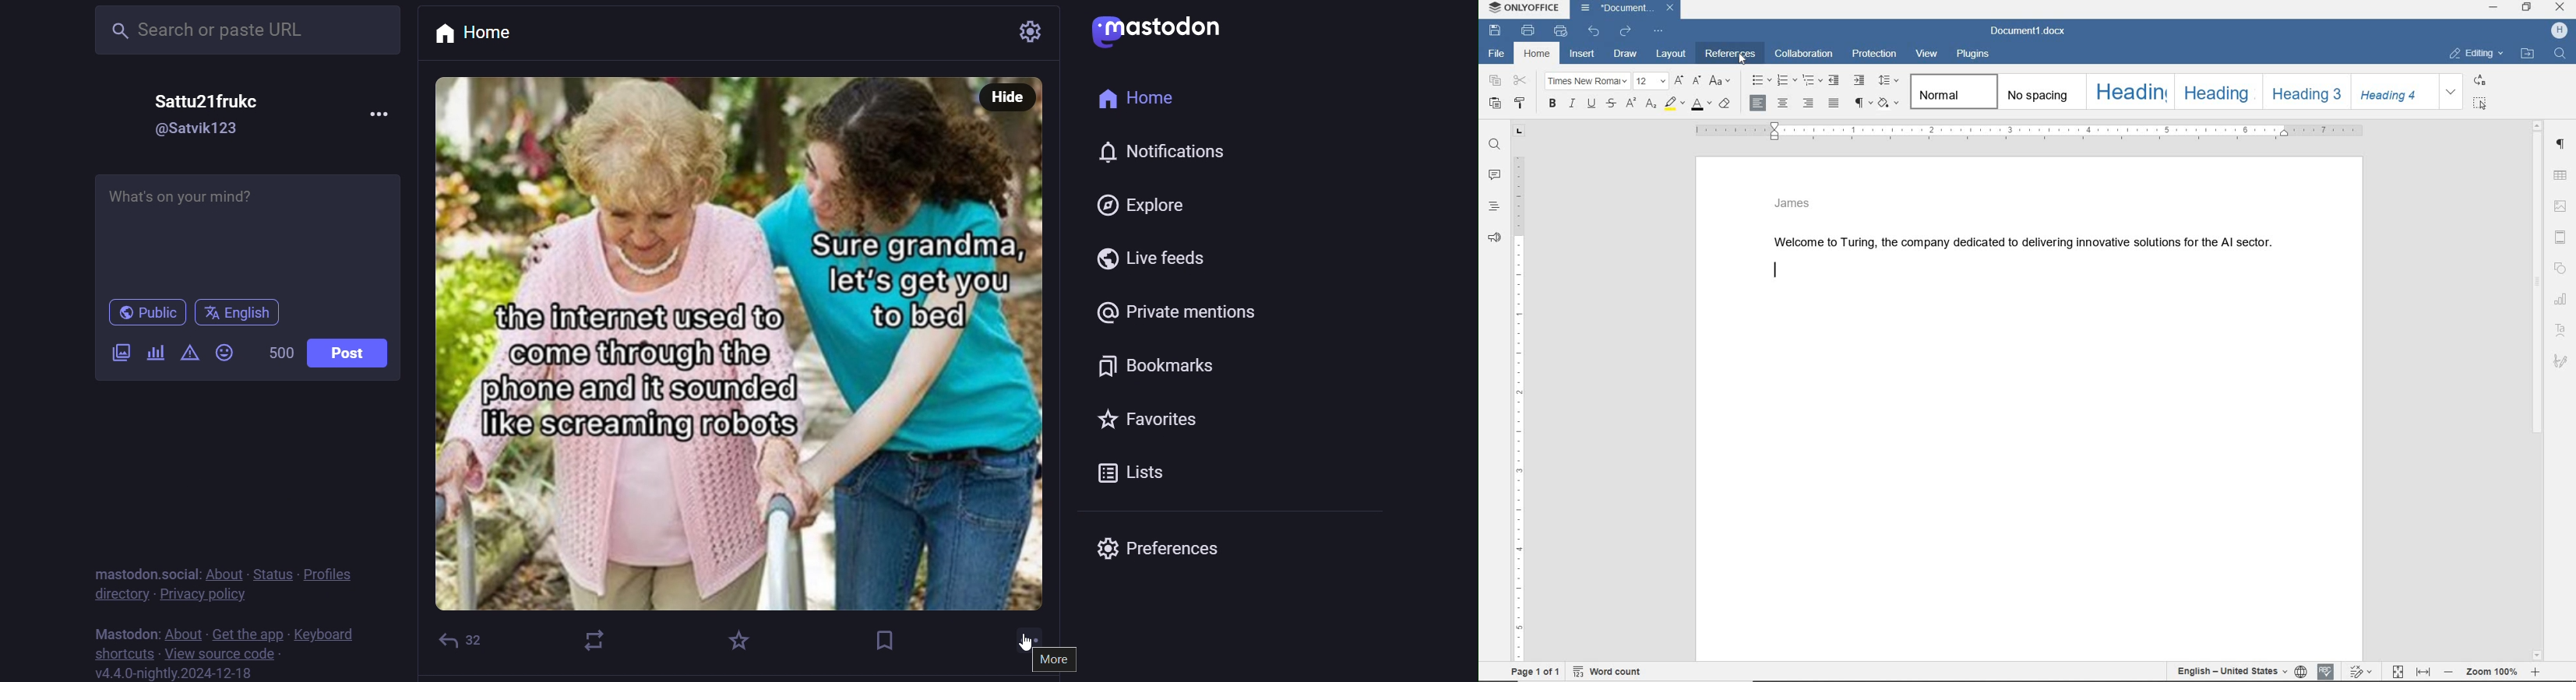 This screenshot has height=700, width=2576. Describe the element at coordinates (326, 635) in the screenshot. I see `keyboard` at that location.